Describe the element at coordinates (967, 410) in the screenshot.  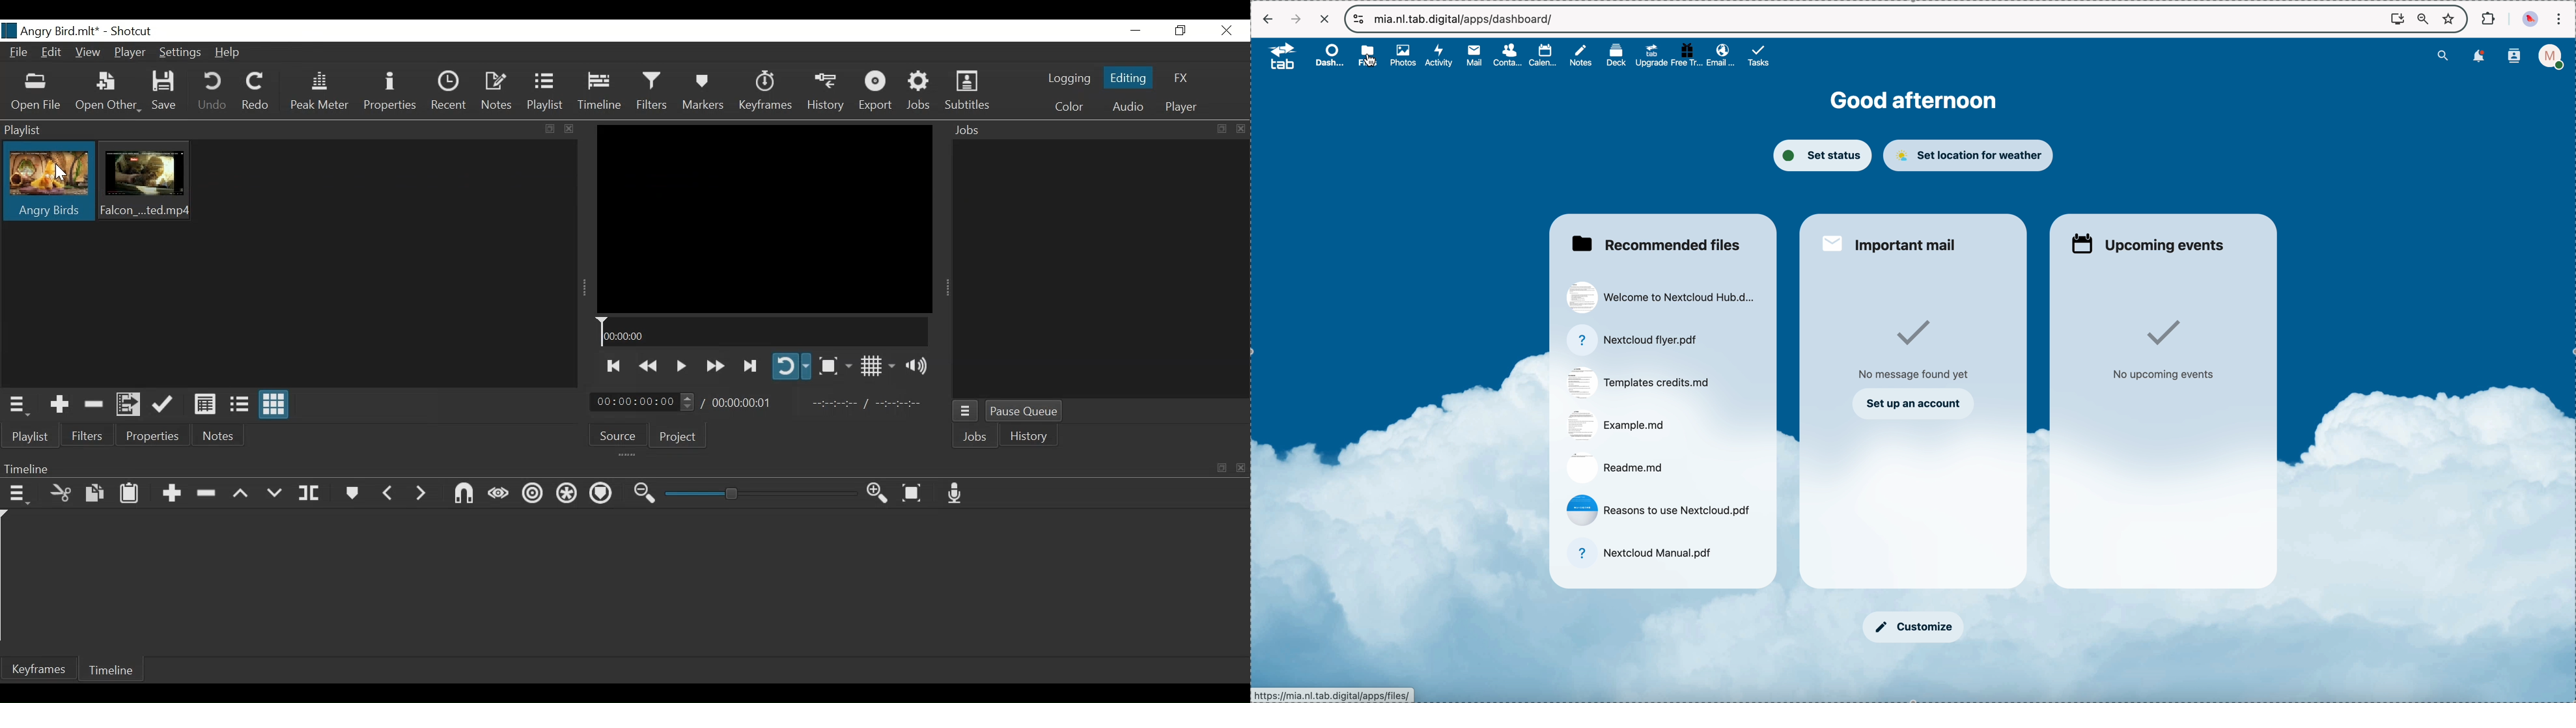
I see `Jobs menu` at that location.